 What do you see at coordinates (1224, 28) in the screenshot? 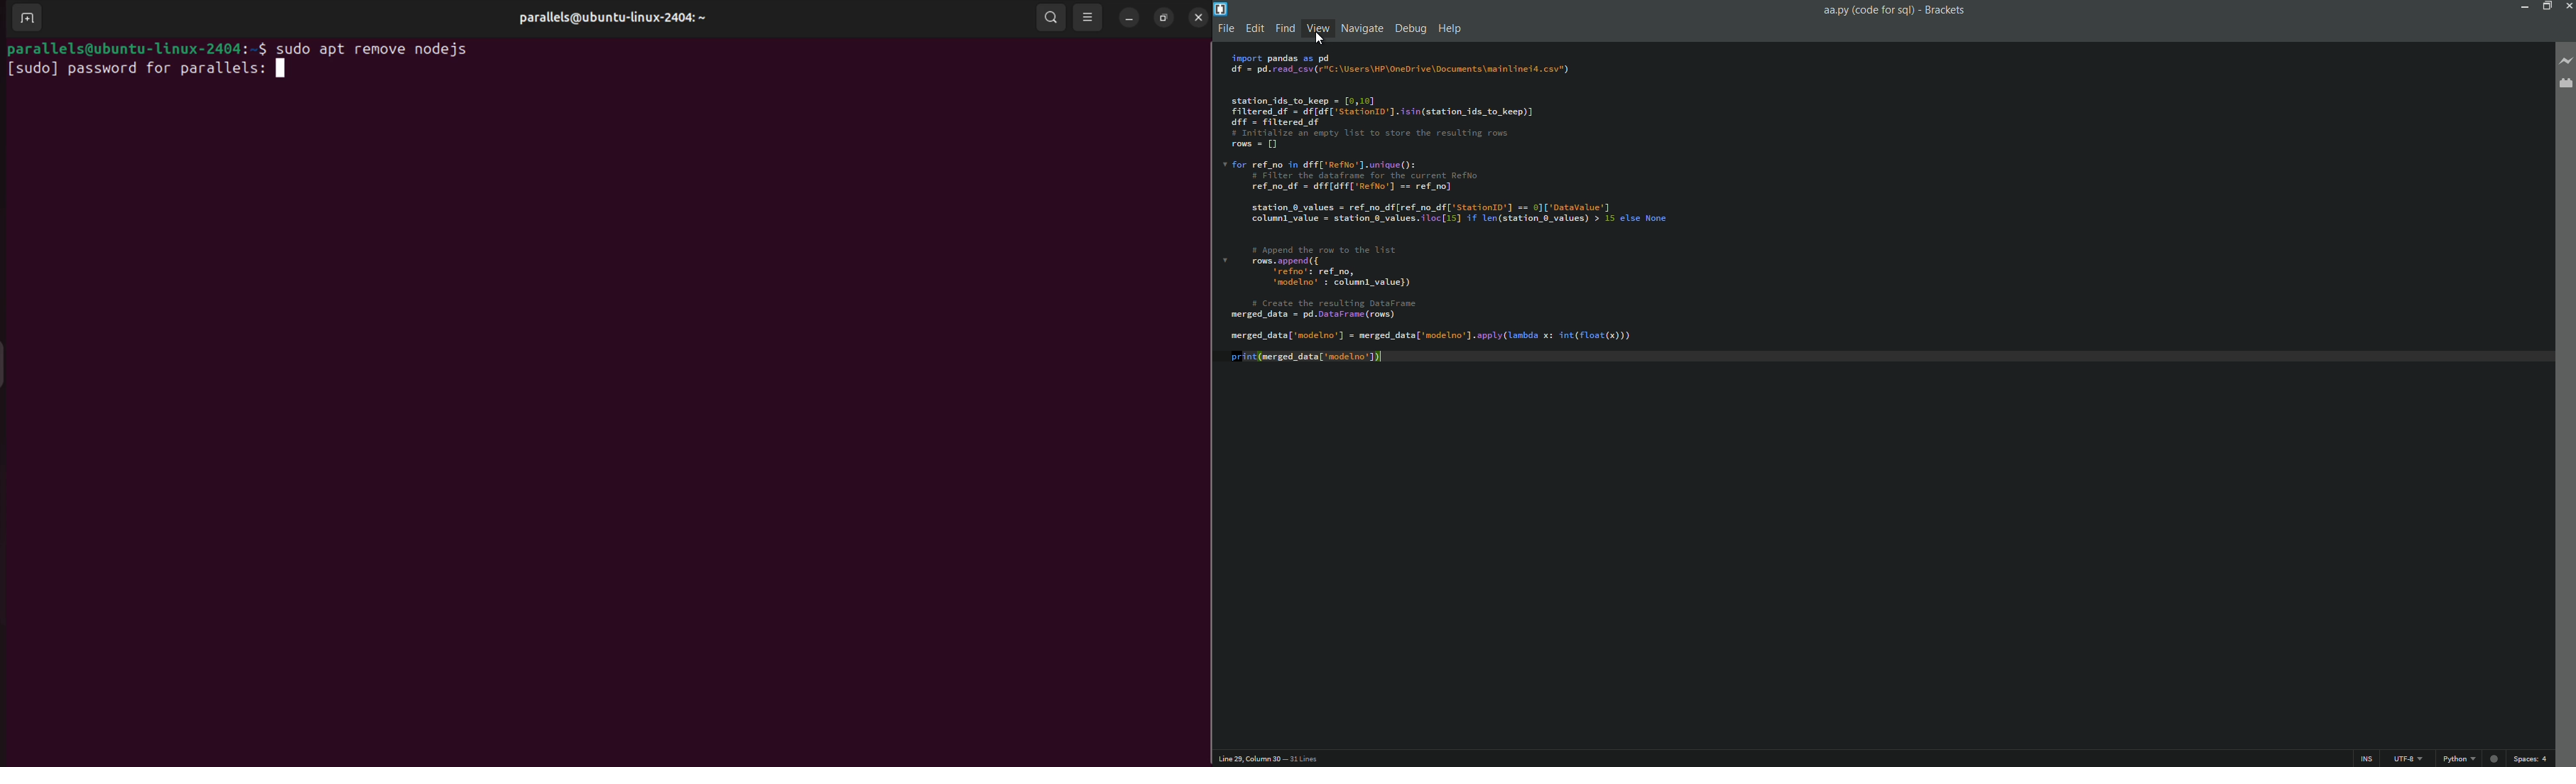
I see `file menu` at bounding box center [1224, 28].